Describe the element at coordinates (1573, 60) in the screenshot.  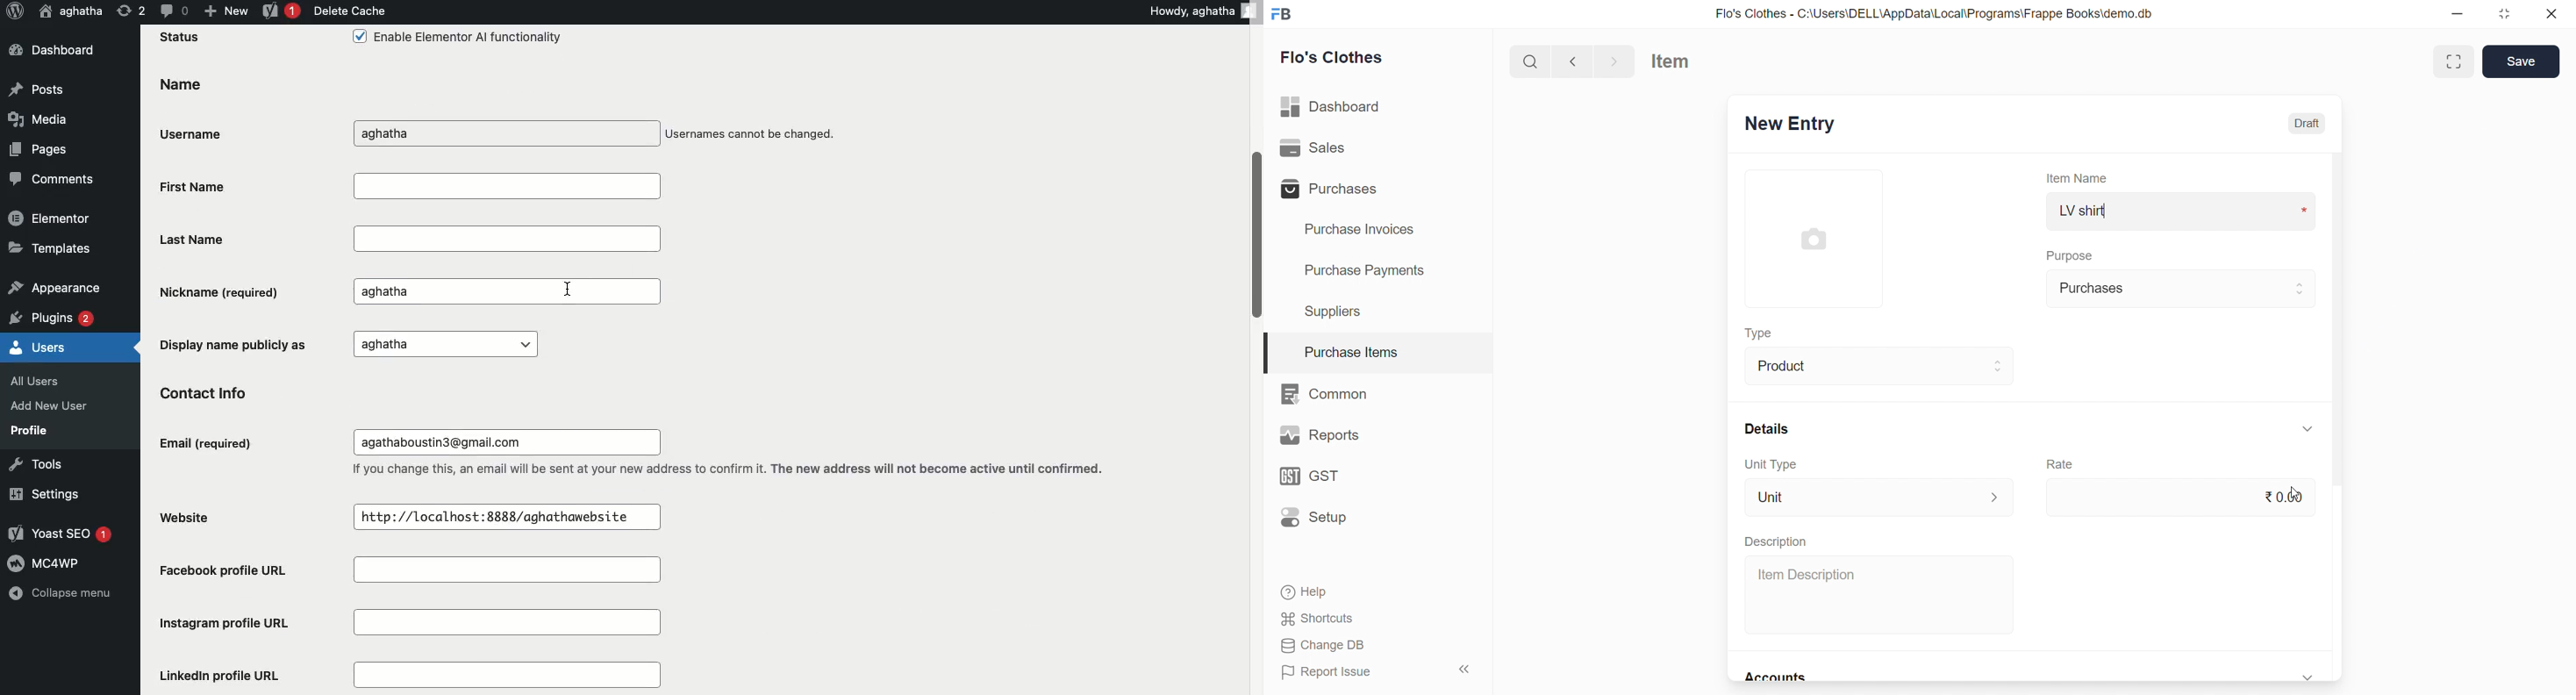
I see `navigate backward` at that location.